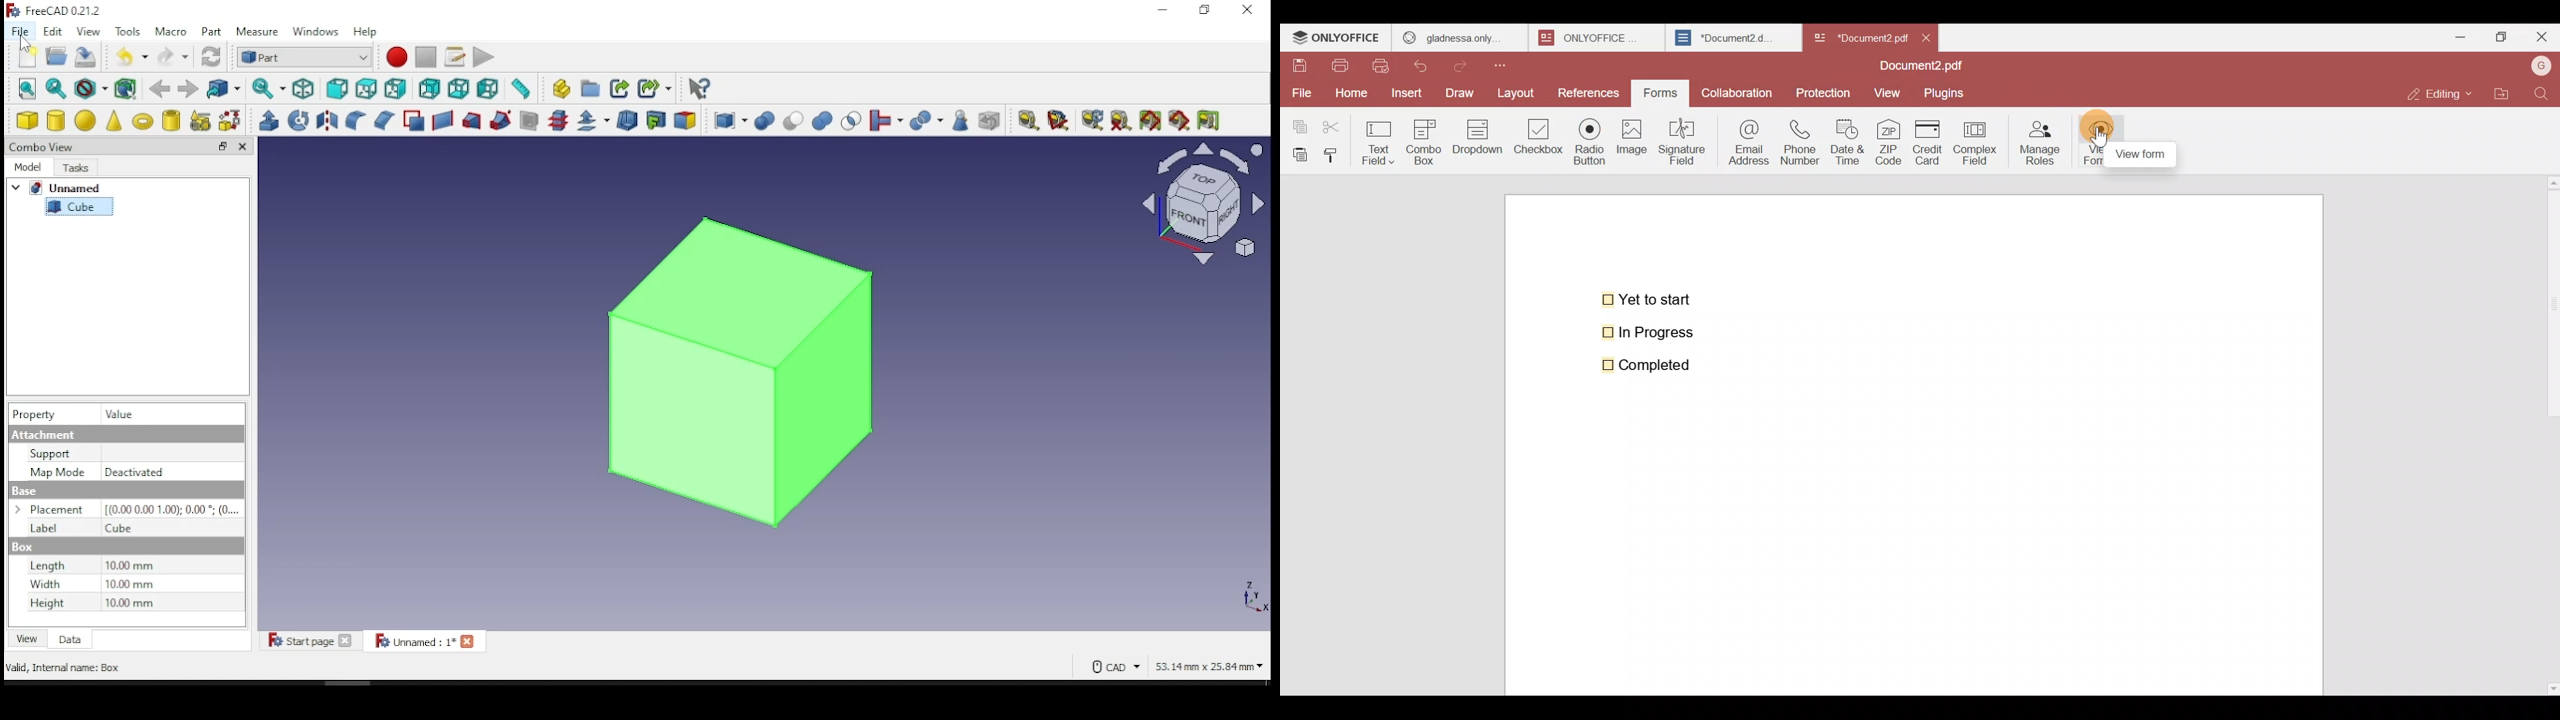  Describe the element at coordinates (962, 121) in the screenshot. I see `check geometry` at that location.